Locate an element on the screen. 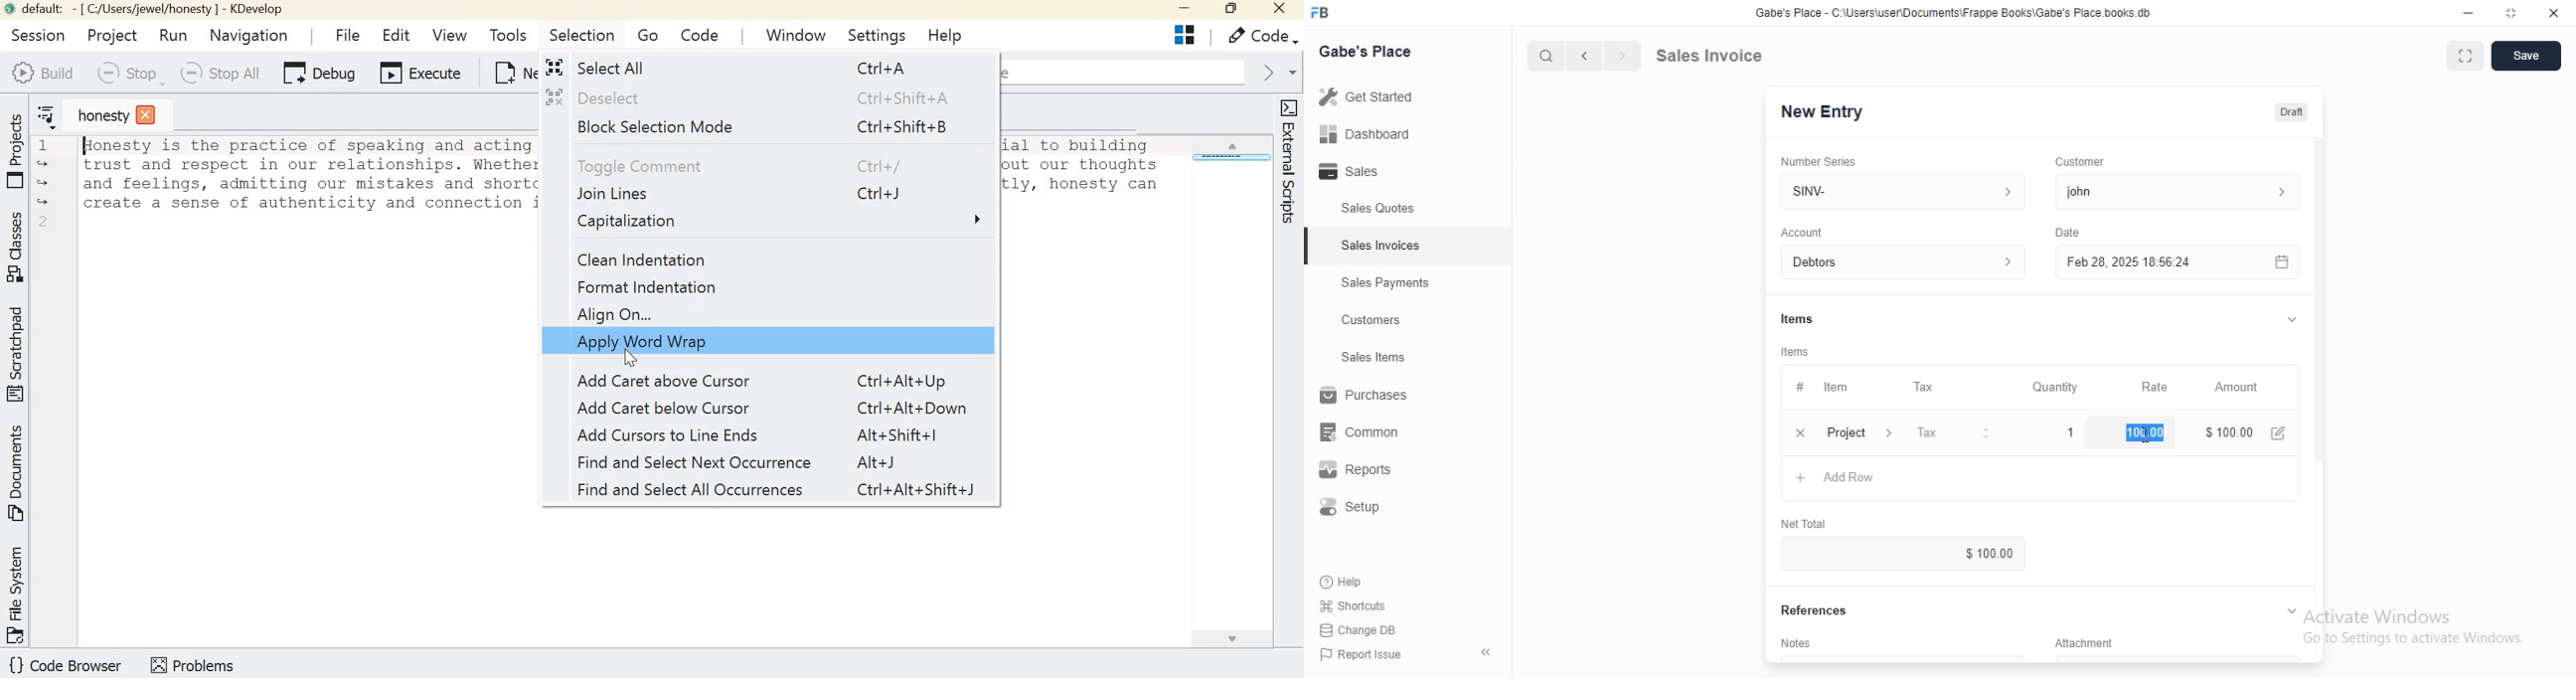 The height and width of the screenshot is (700, 2576). ‘Net Total is located at coordinates (1812, 521).